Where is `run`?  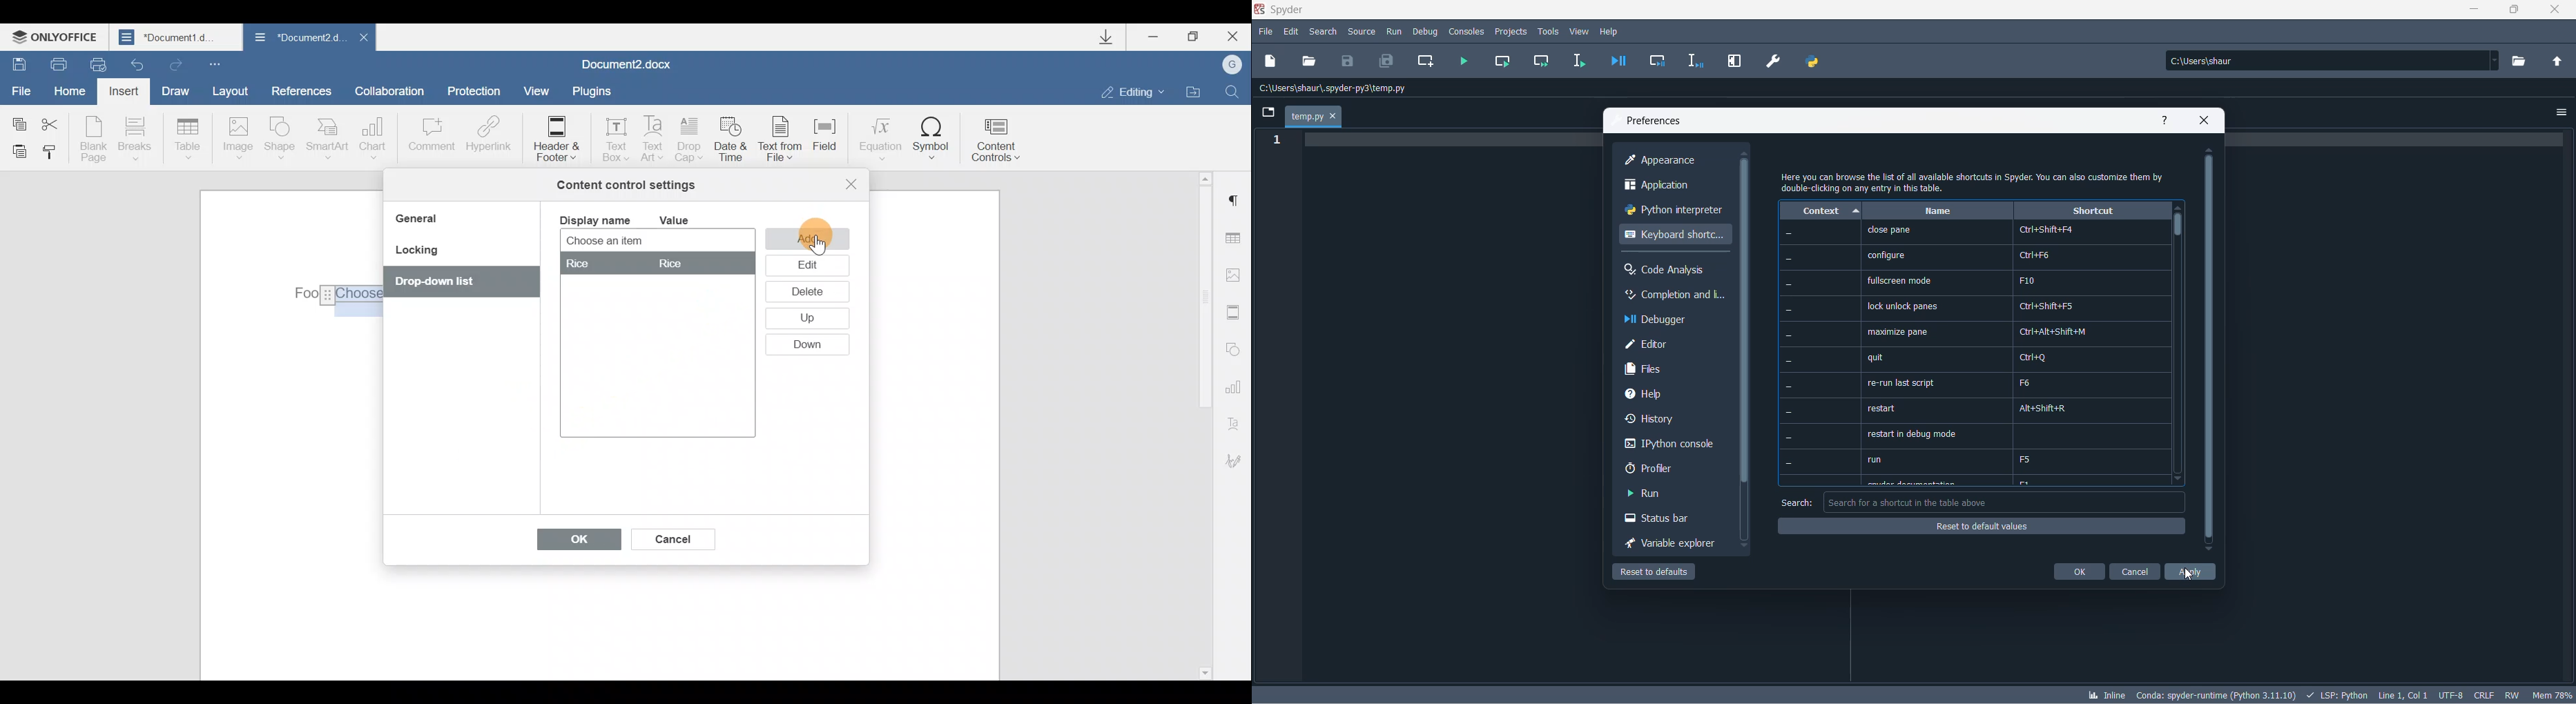 run is located at coordinates (1877, 460).